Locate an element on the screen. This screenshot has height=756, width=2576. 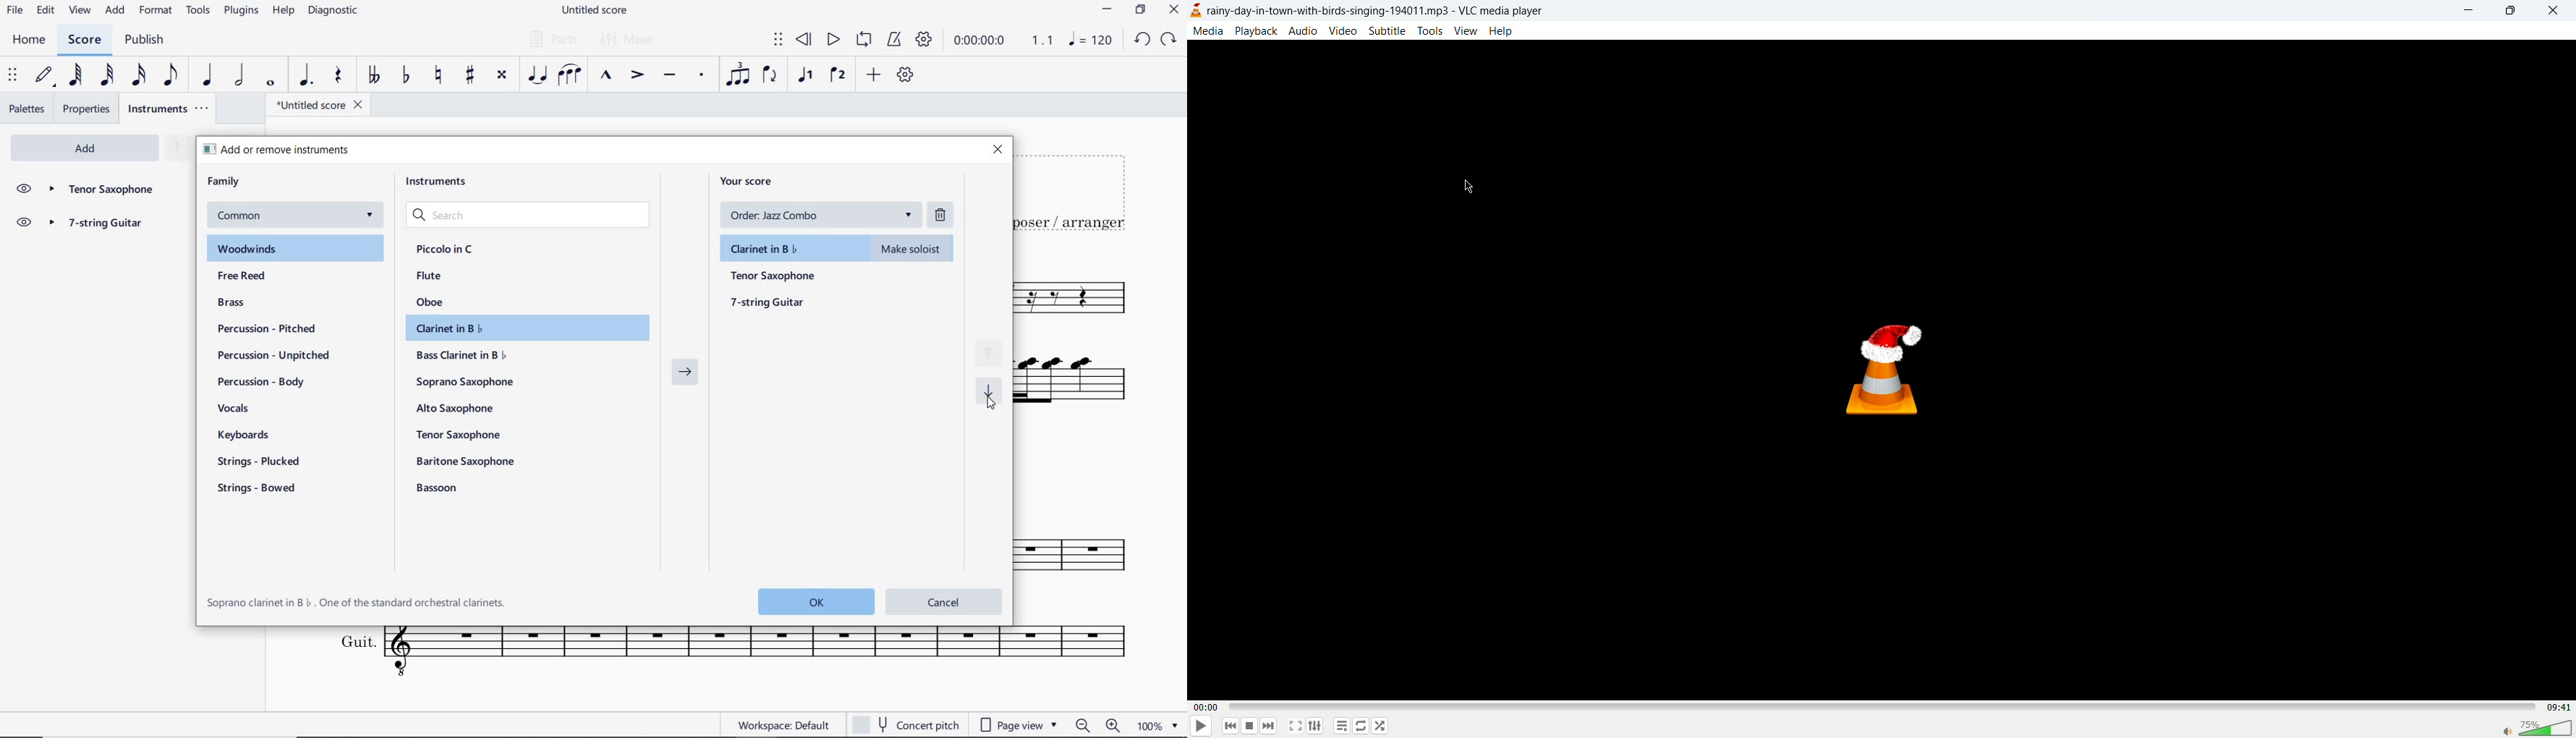
close is located at coordinates (997, 151).